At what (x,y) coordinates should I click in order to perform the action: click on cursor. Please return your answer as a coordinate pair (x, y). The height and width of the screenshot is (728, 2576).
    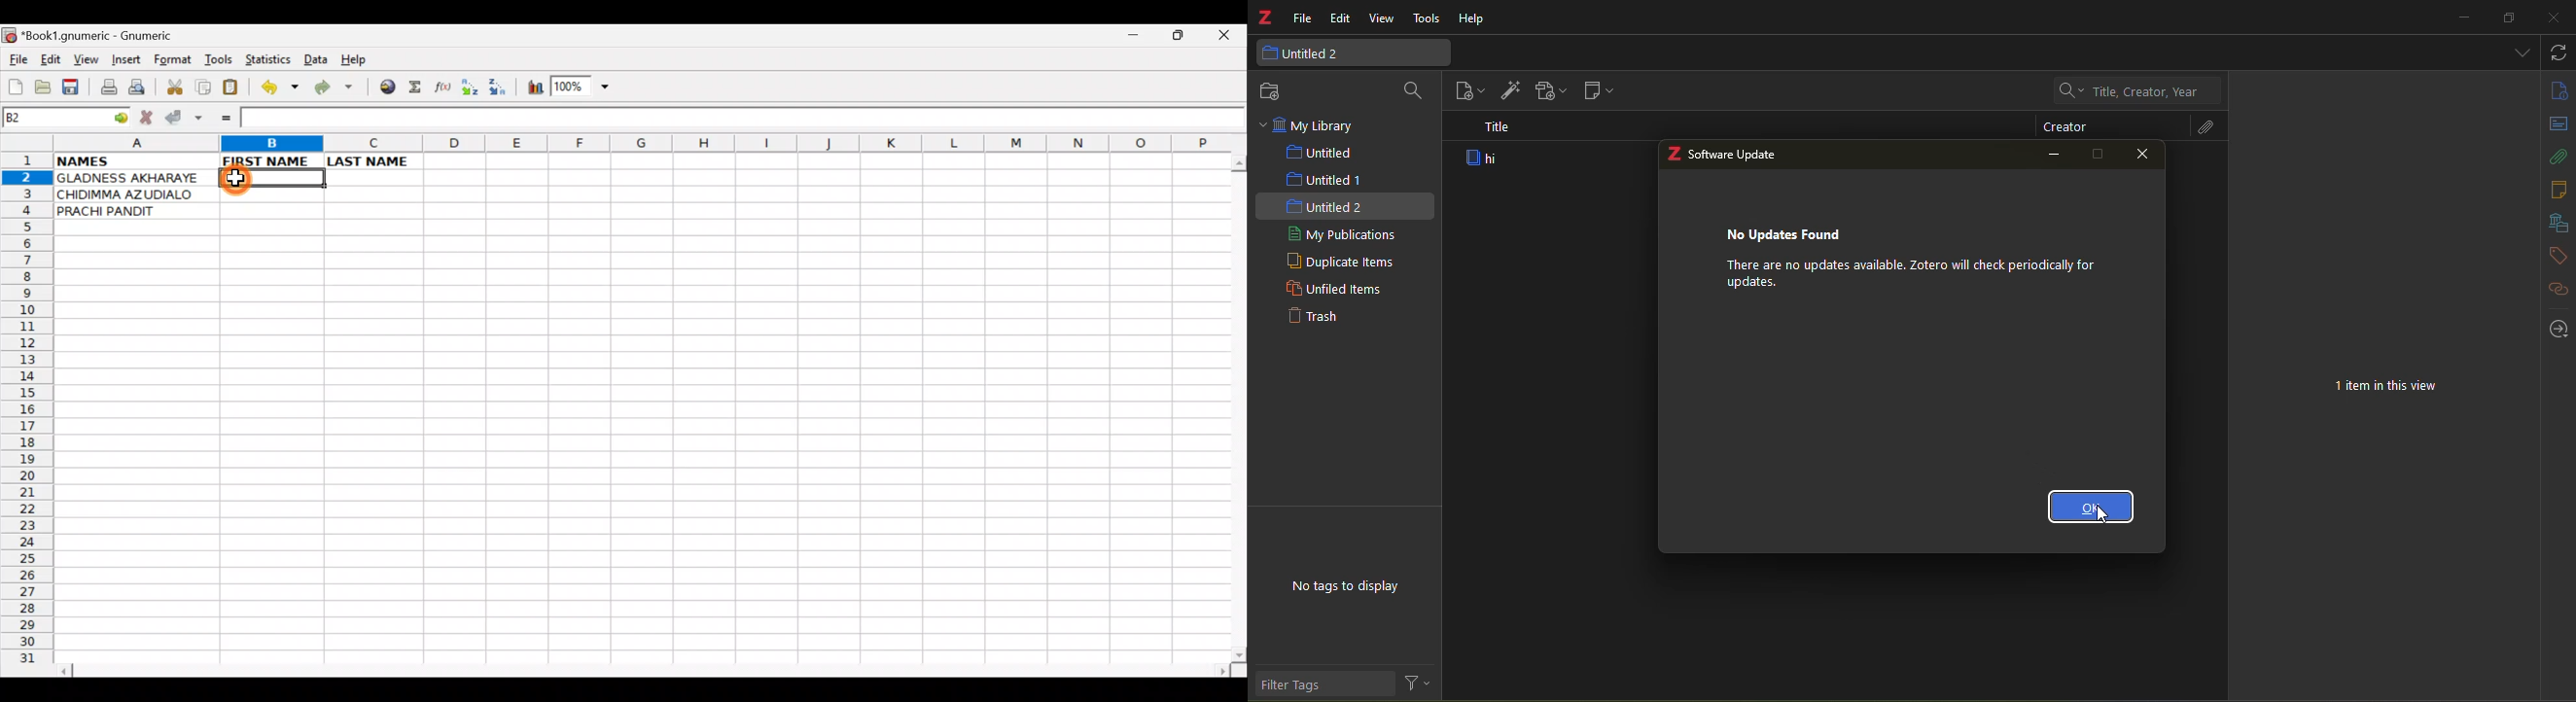
    Looking at the image, I should click on (2103, 513).